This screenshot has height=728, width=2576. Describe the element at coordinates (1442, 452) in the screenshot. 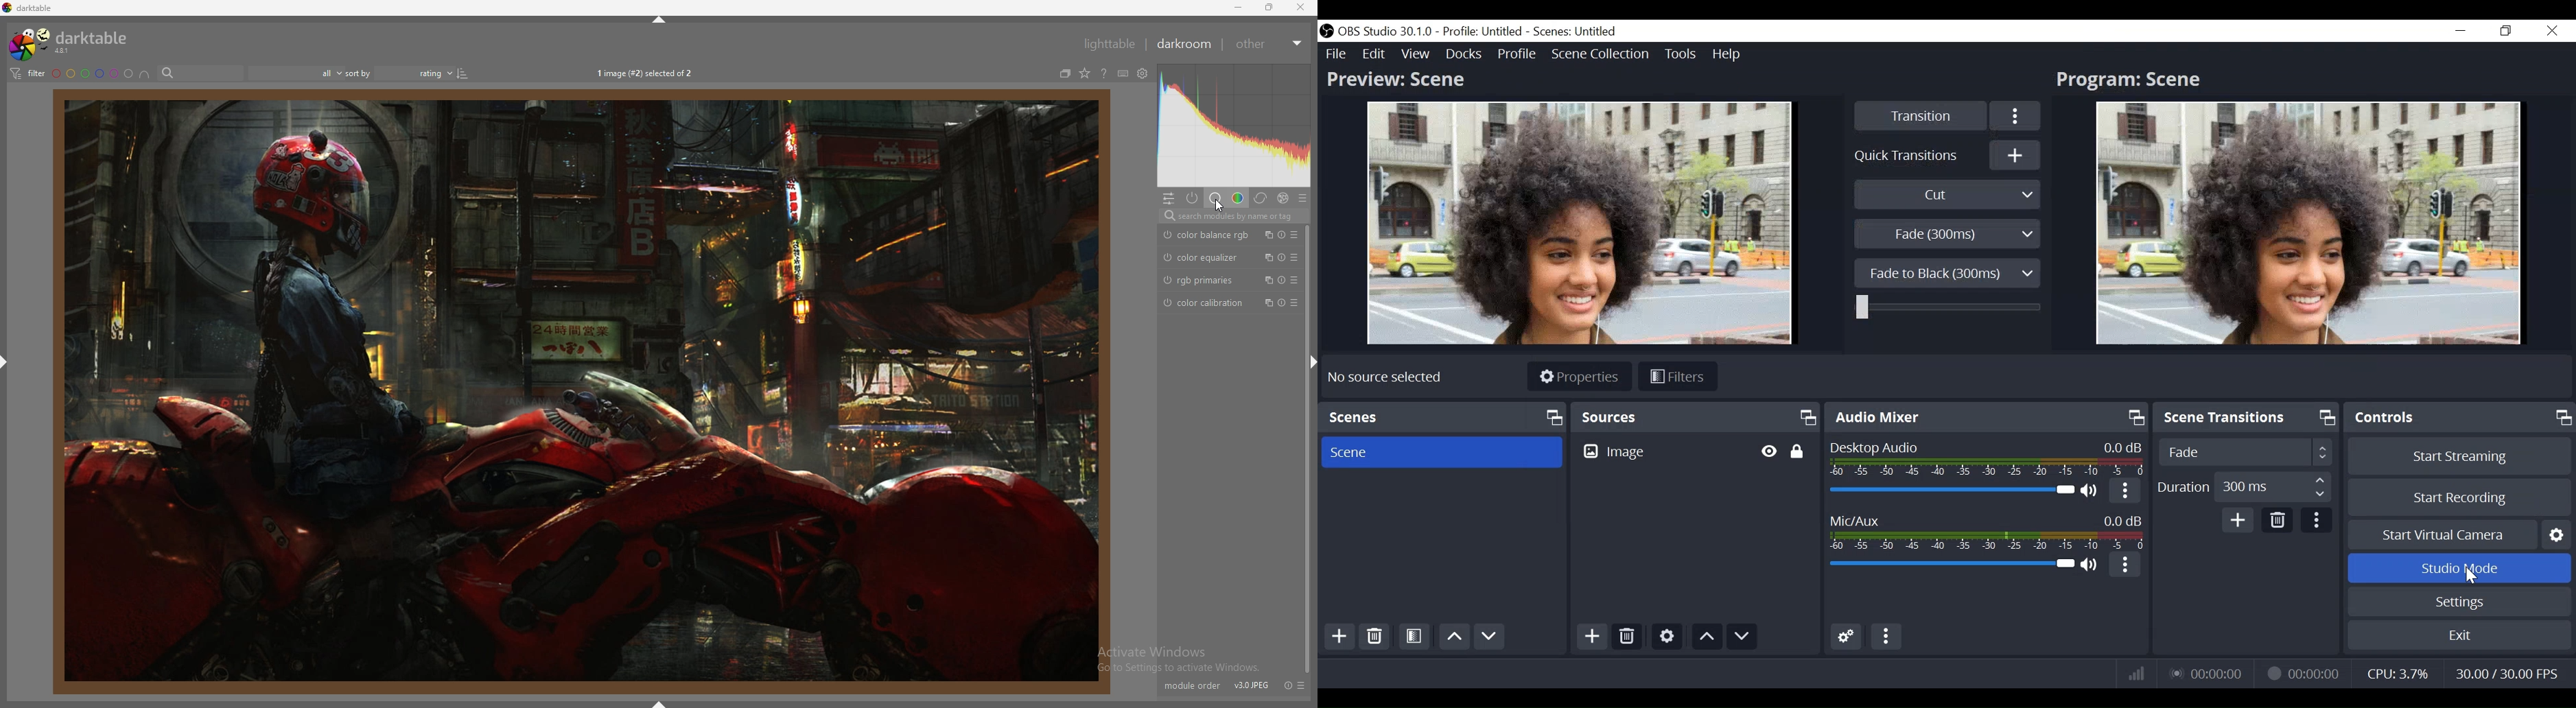

I see `Scene` at that location.